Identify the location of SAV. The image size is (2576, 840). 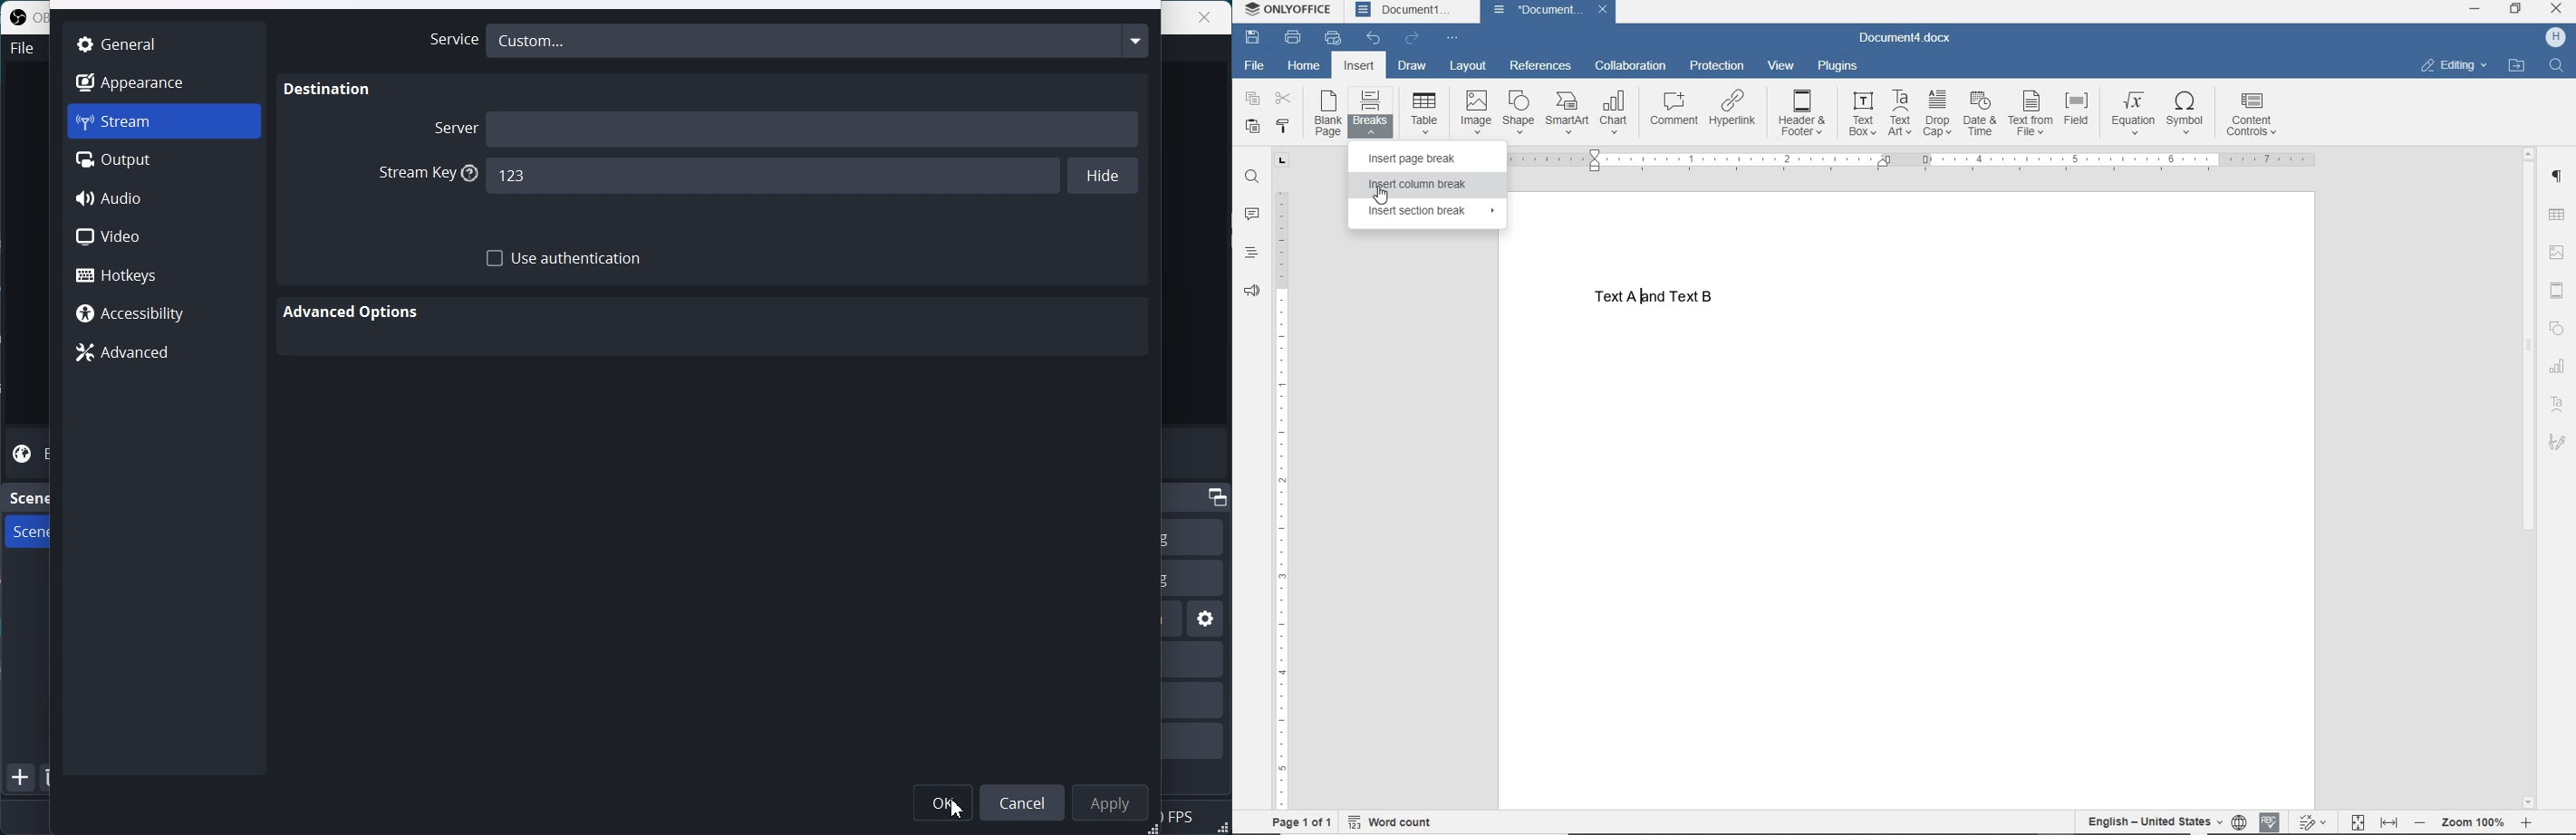
(1250, 38).